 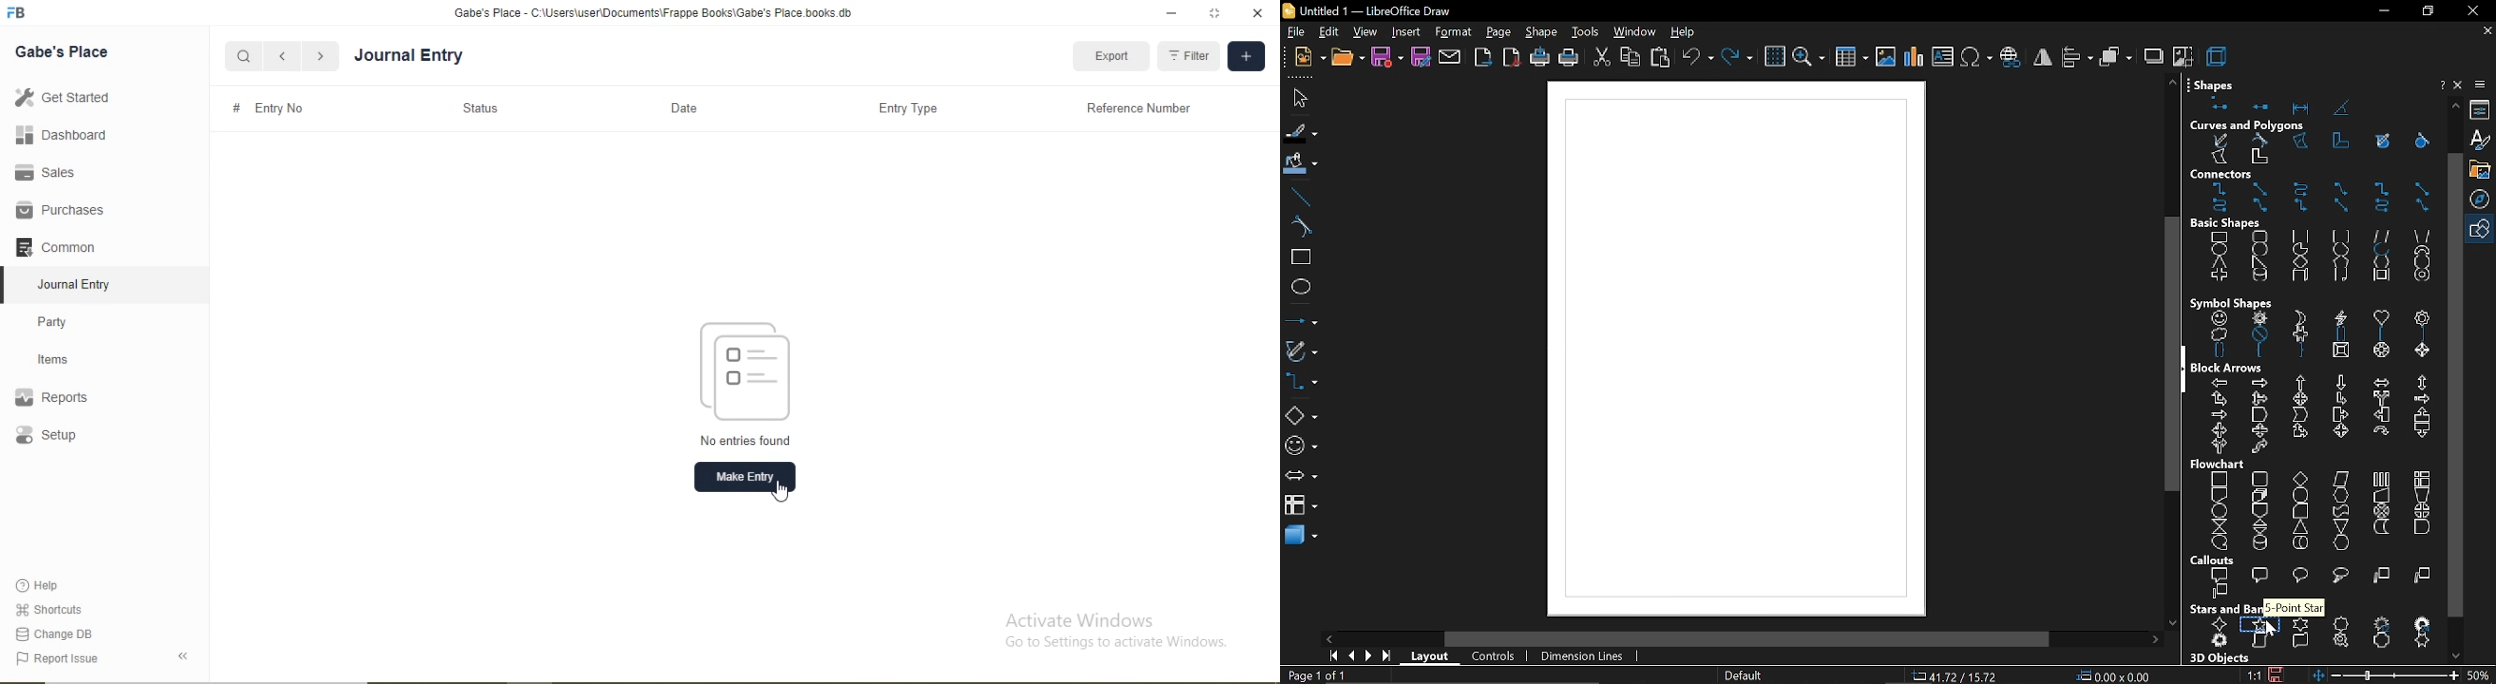 I want to click on Filter, so click(x=1191, y=56).